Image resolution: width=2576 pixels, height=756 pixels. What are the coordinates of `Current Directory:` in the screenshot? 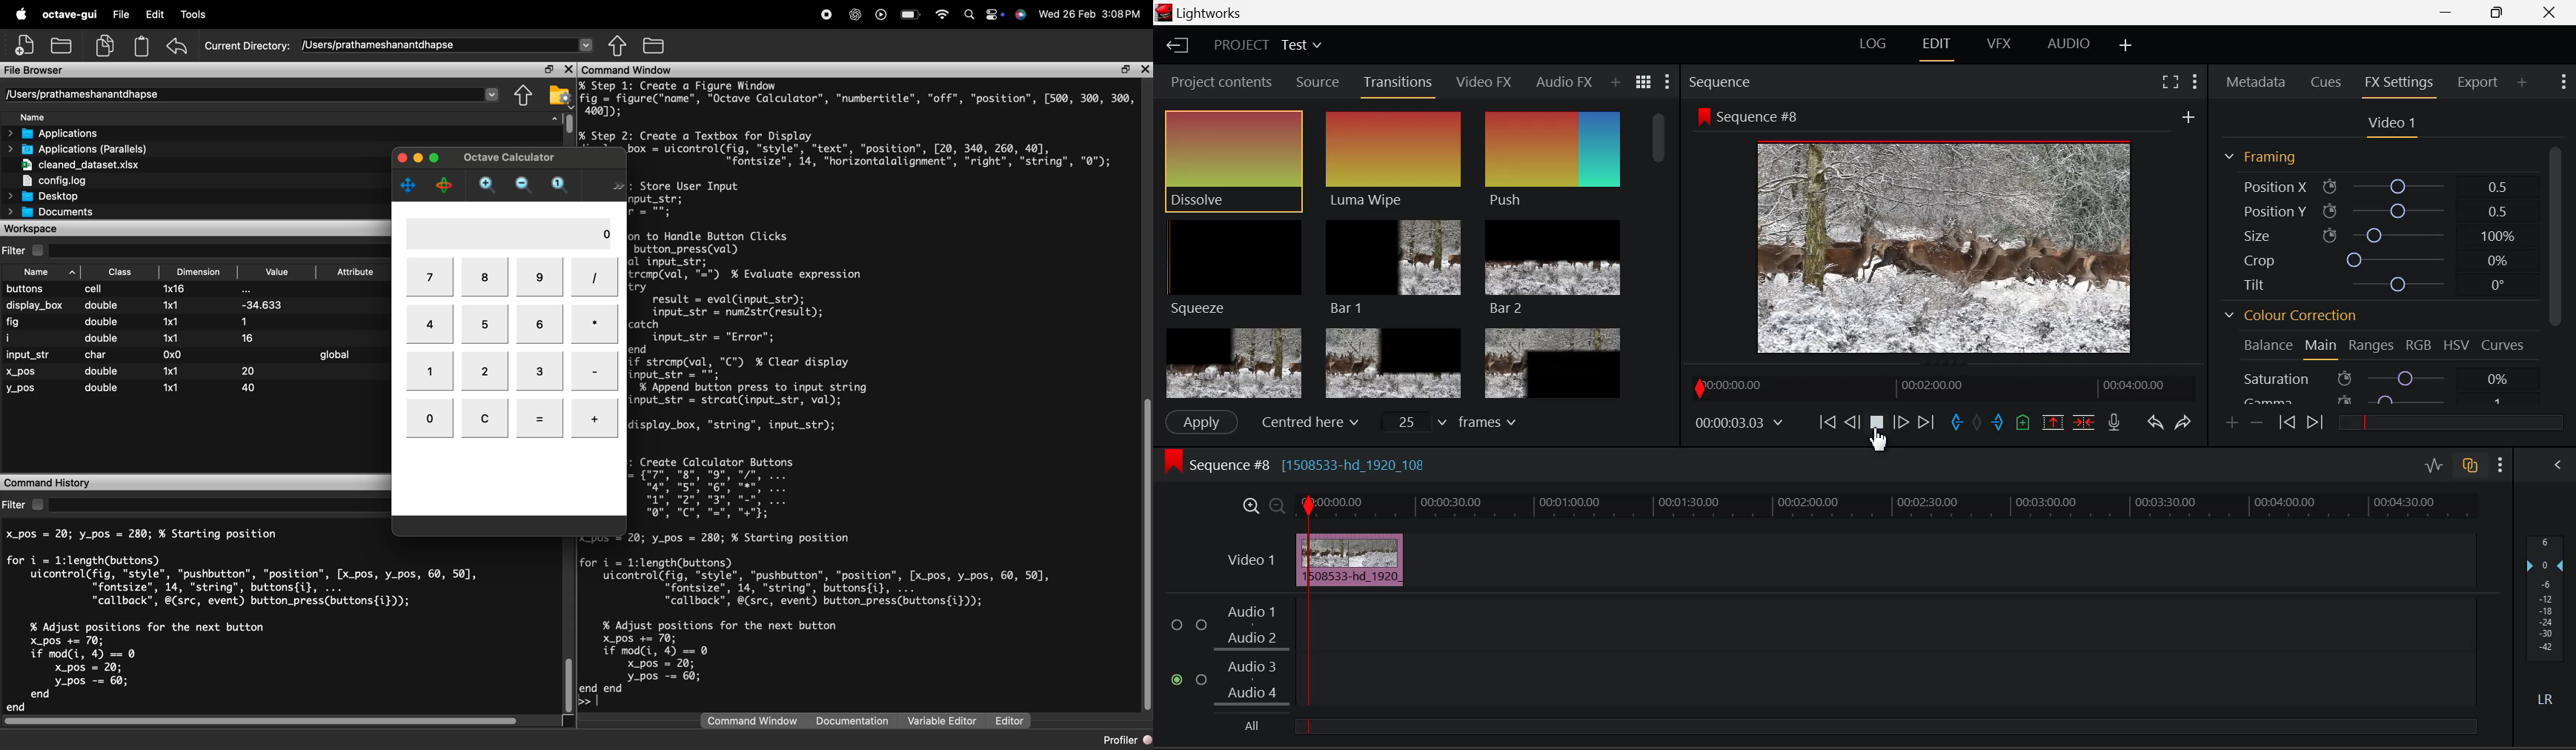 It's located at (247, 47).